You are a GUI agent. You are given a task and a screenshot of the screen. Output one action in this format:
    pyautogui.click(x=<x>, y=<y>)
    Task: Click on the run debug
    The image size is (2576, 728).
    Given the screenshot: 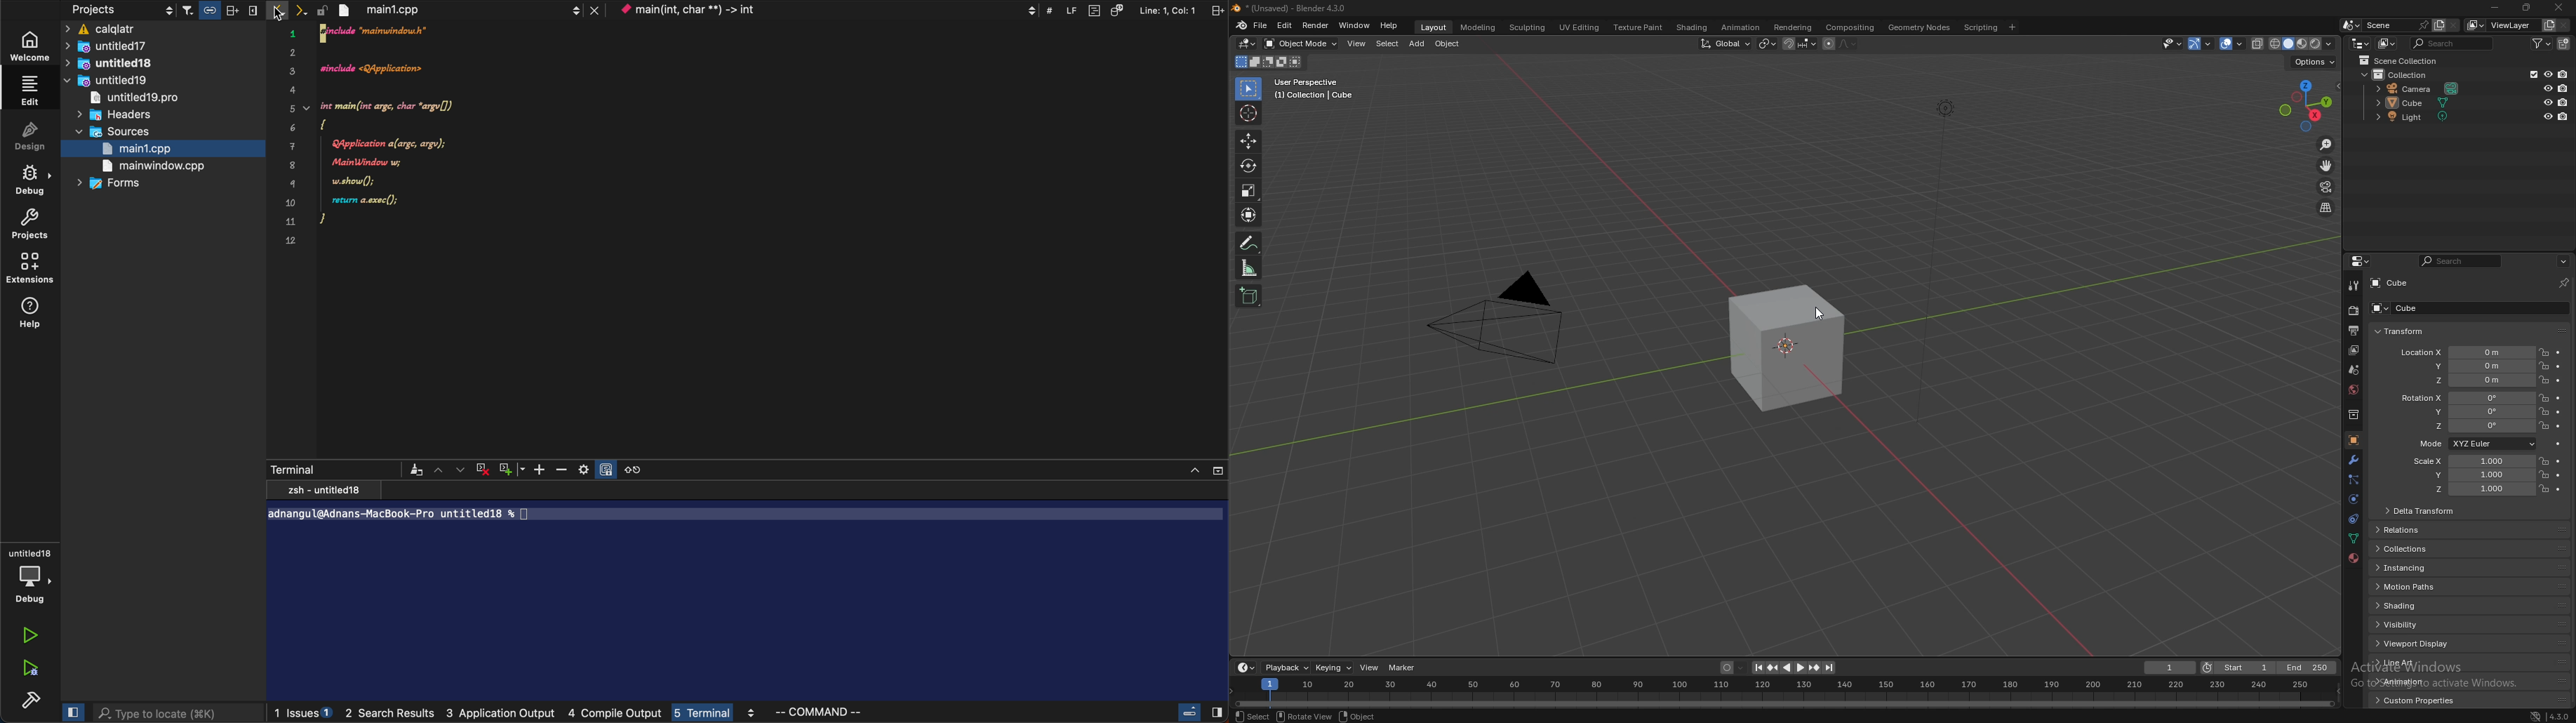 What is the action you would take?
    pyautogui.click(x=32, y=670)
    